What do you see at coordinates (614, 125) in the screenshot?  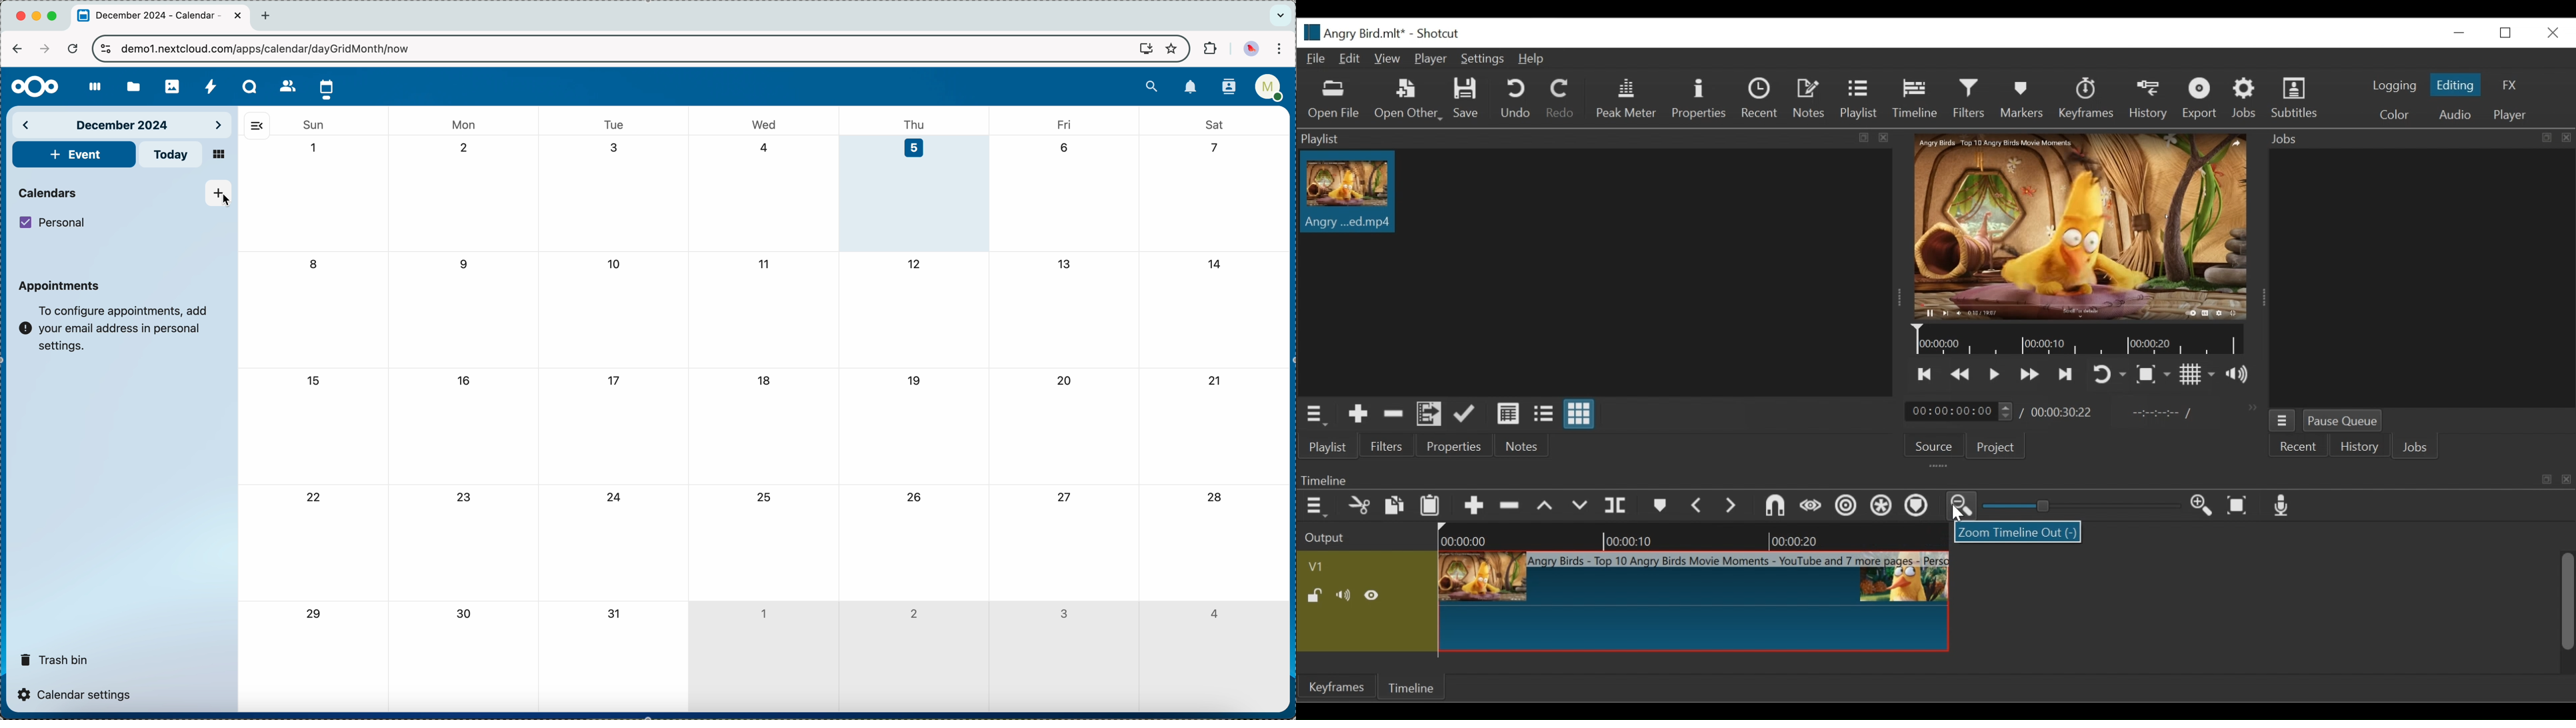 I see `tue` at bounding box center [614, 125].